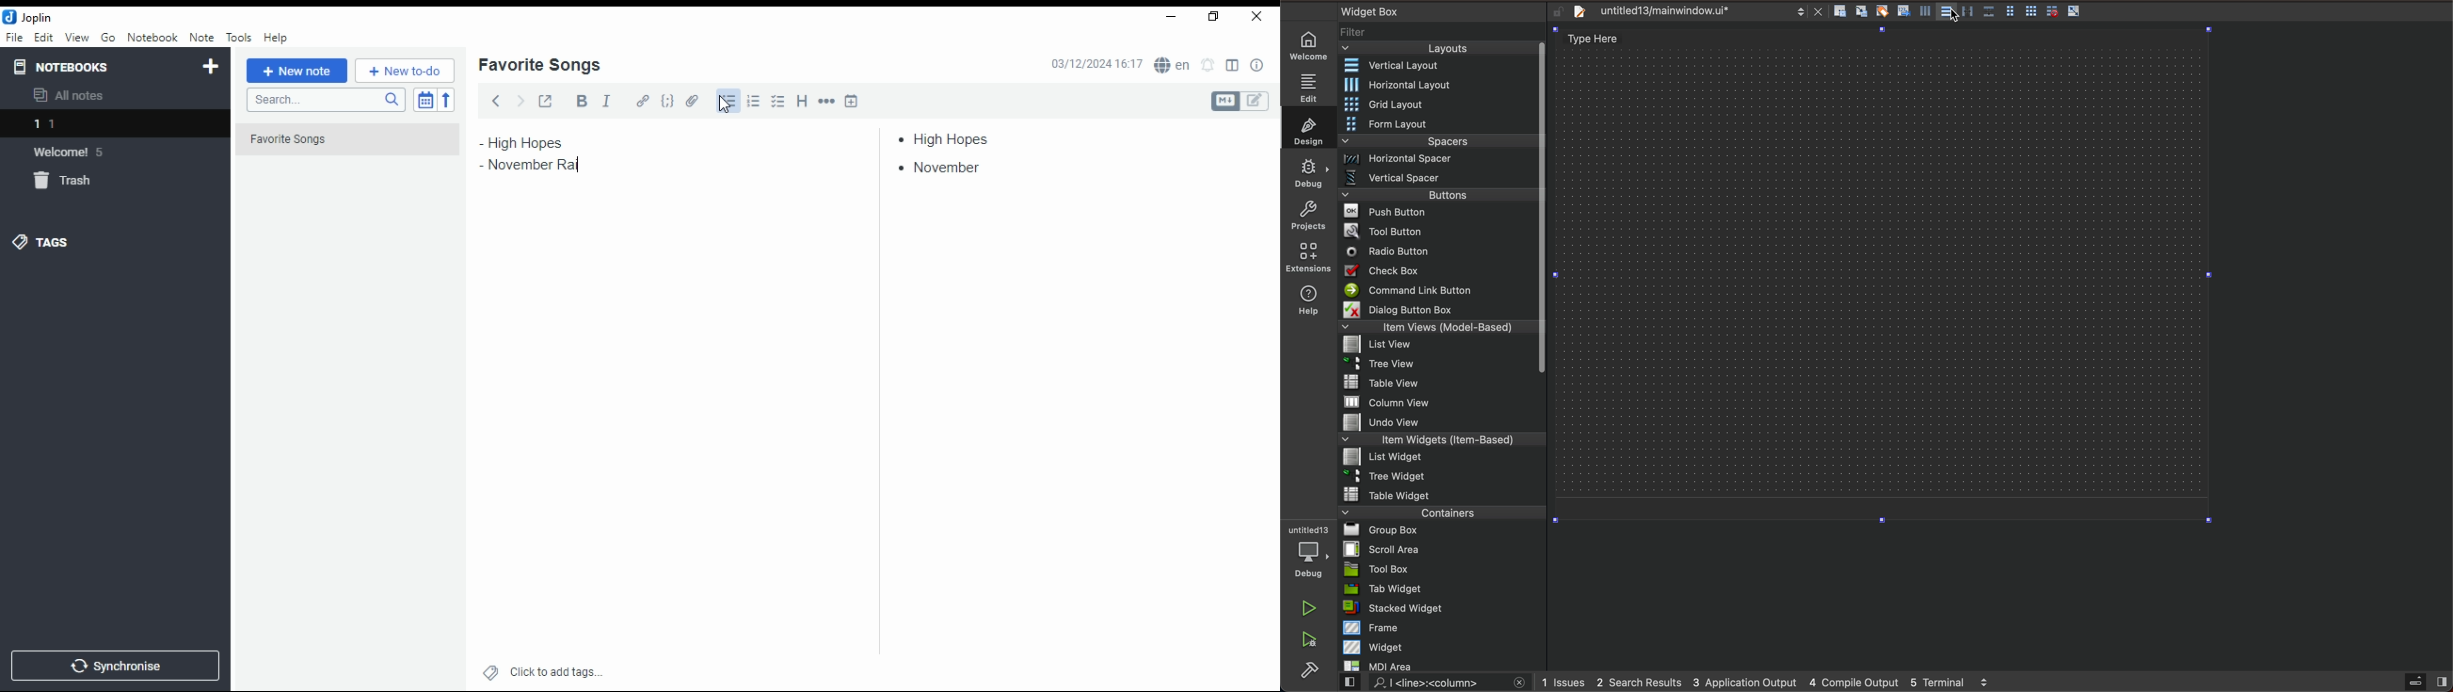 This screenshot has width=2464, height=700. Describe the element at coordinates (297, 71) in the screenshot. I see `new note` at that location.